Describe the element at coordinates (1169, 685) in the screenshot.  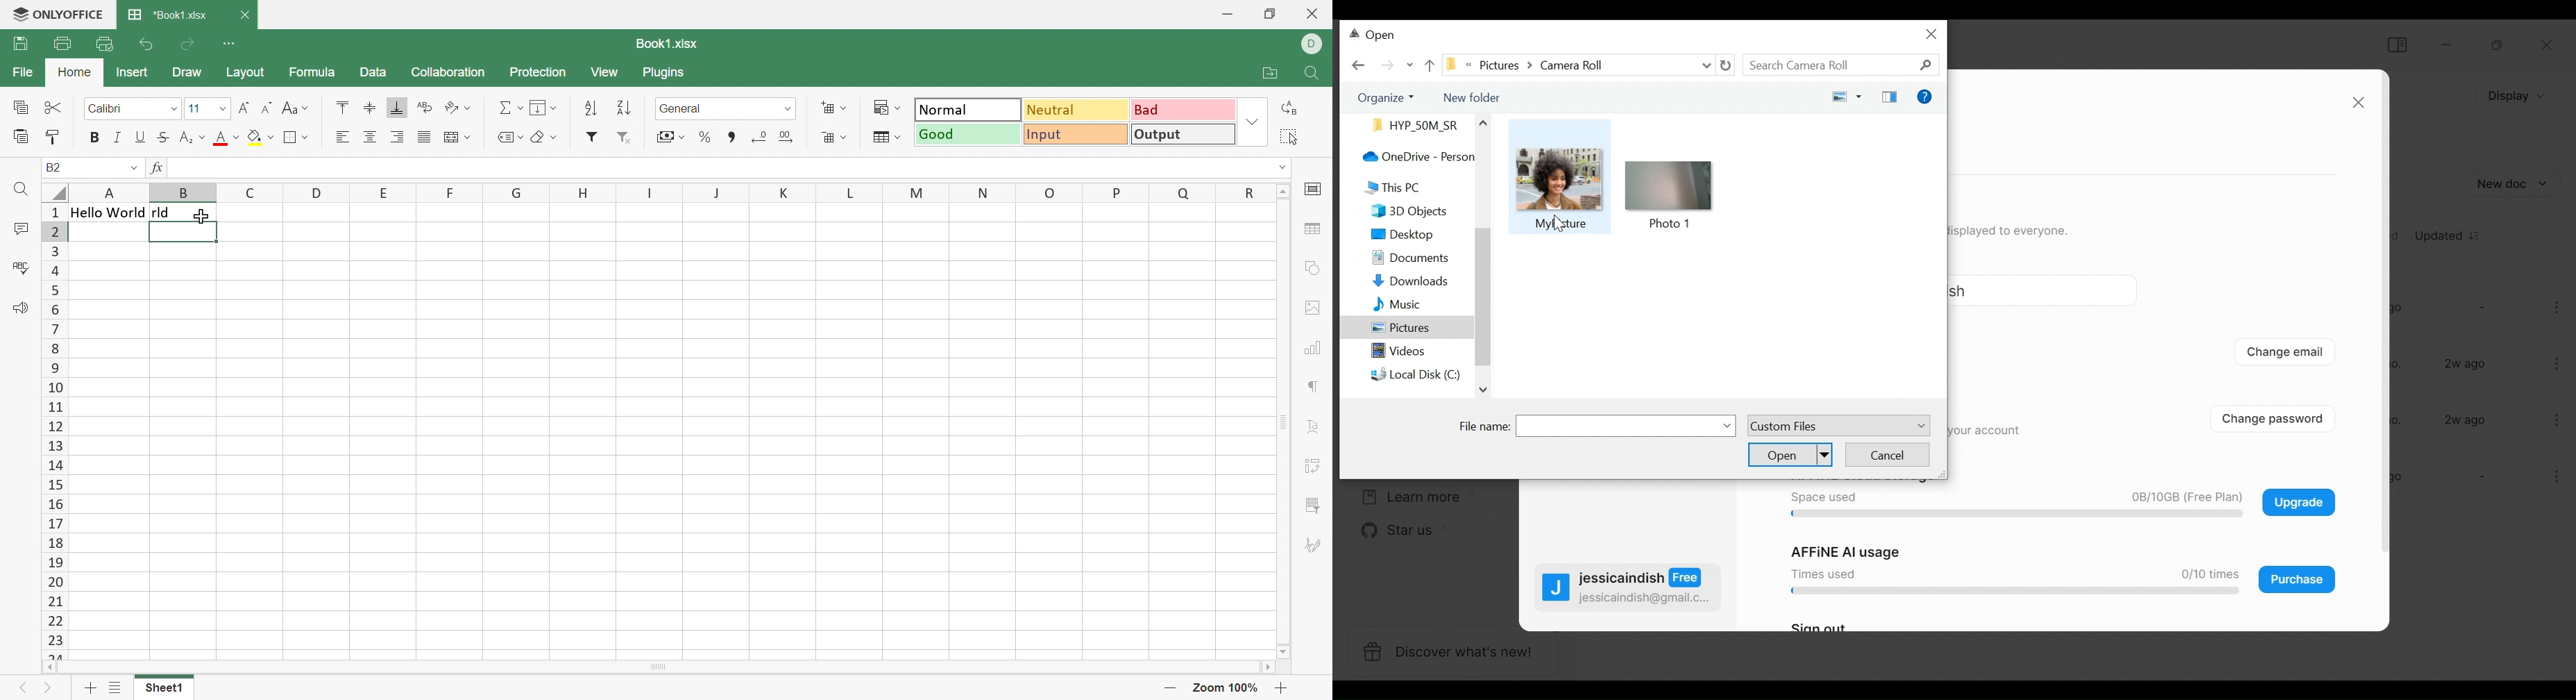
I see `Zoom out` at that location.